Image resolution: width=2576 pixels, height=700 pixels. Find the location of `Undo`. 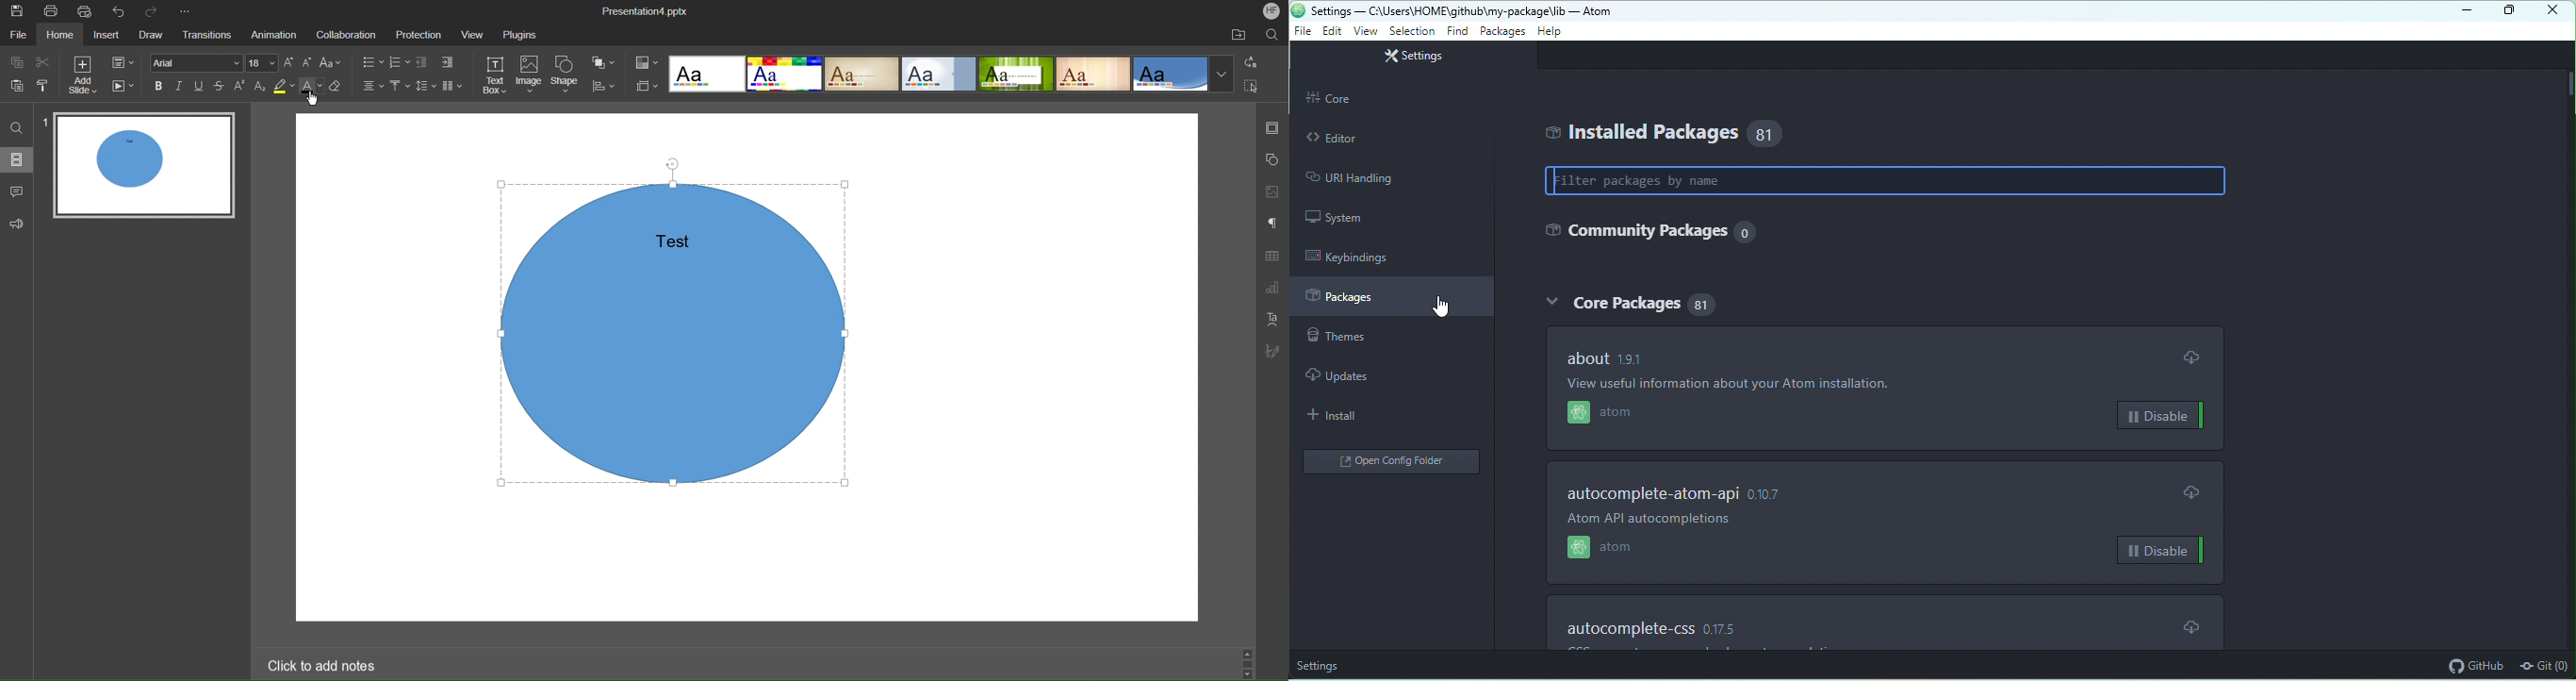

Undo is located at coordinates (122, 12).